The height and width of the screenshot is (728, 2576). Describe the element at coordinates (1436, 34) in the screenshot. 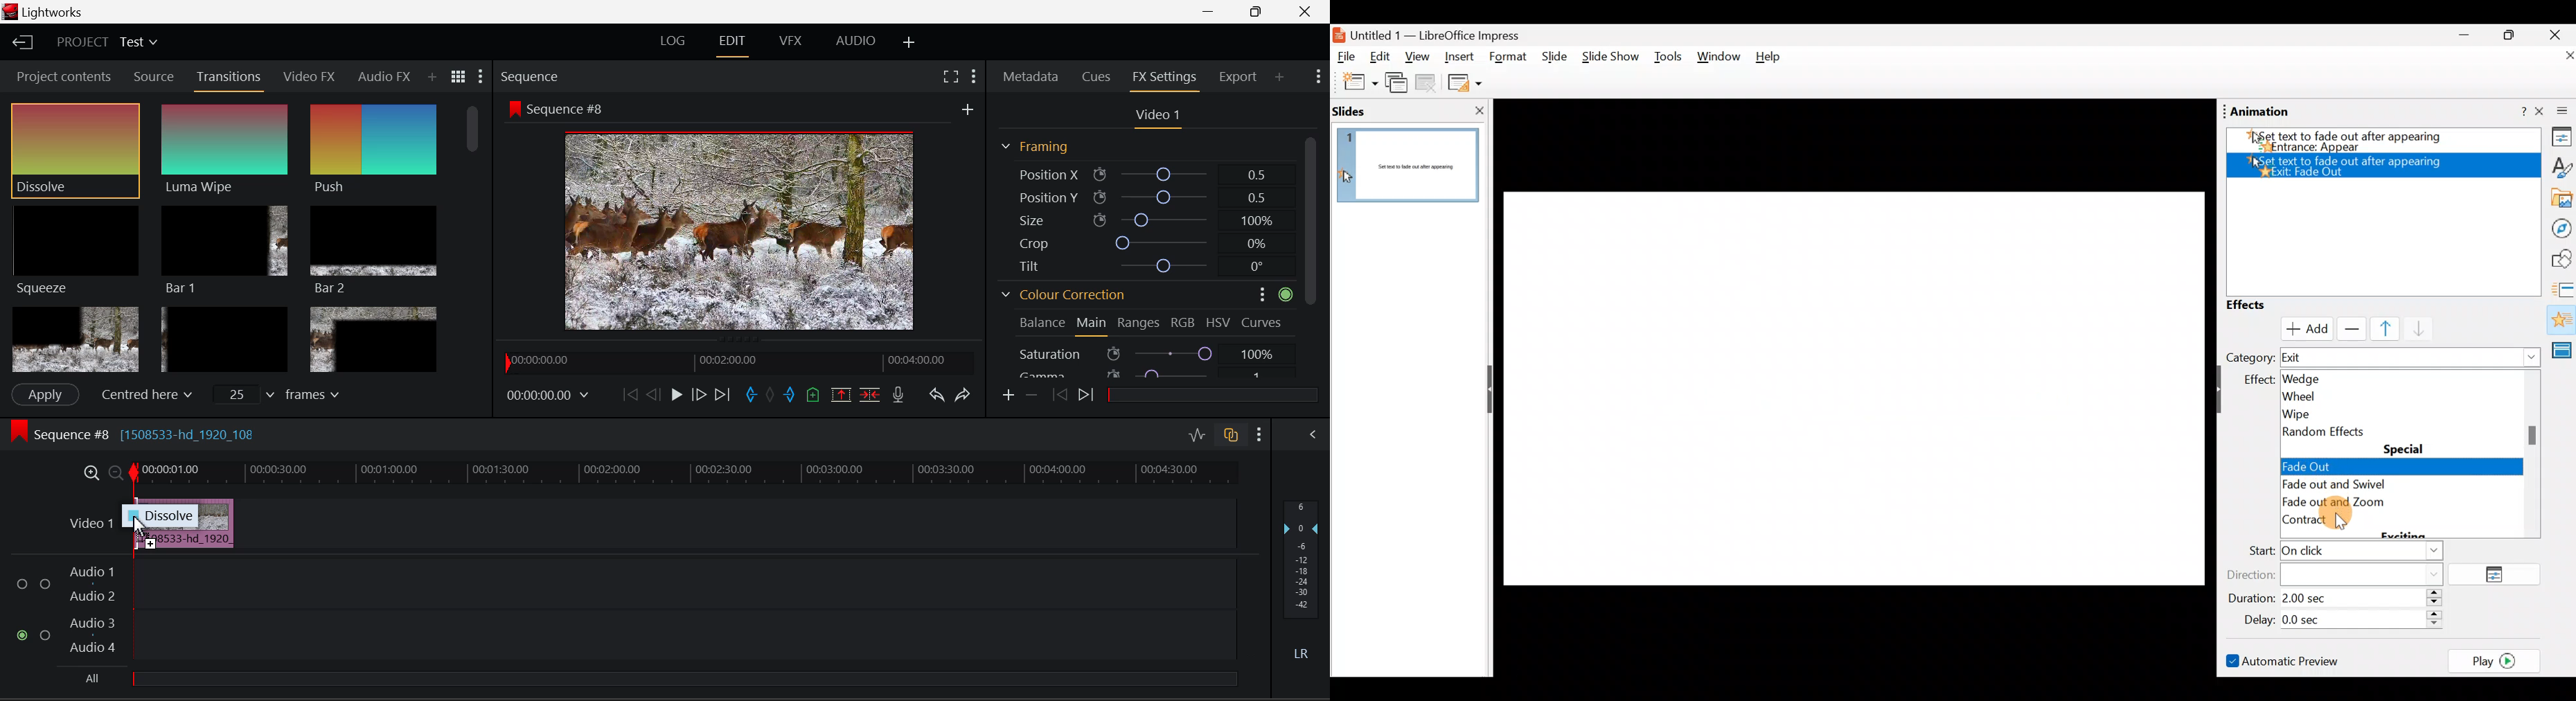

I see `Document name` at that location.